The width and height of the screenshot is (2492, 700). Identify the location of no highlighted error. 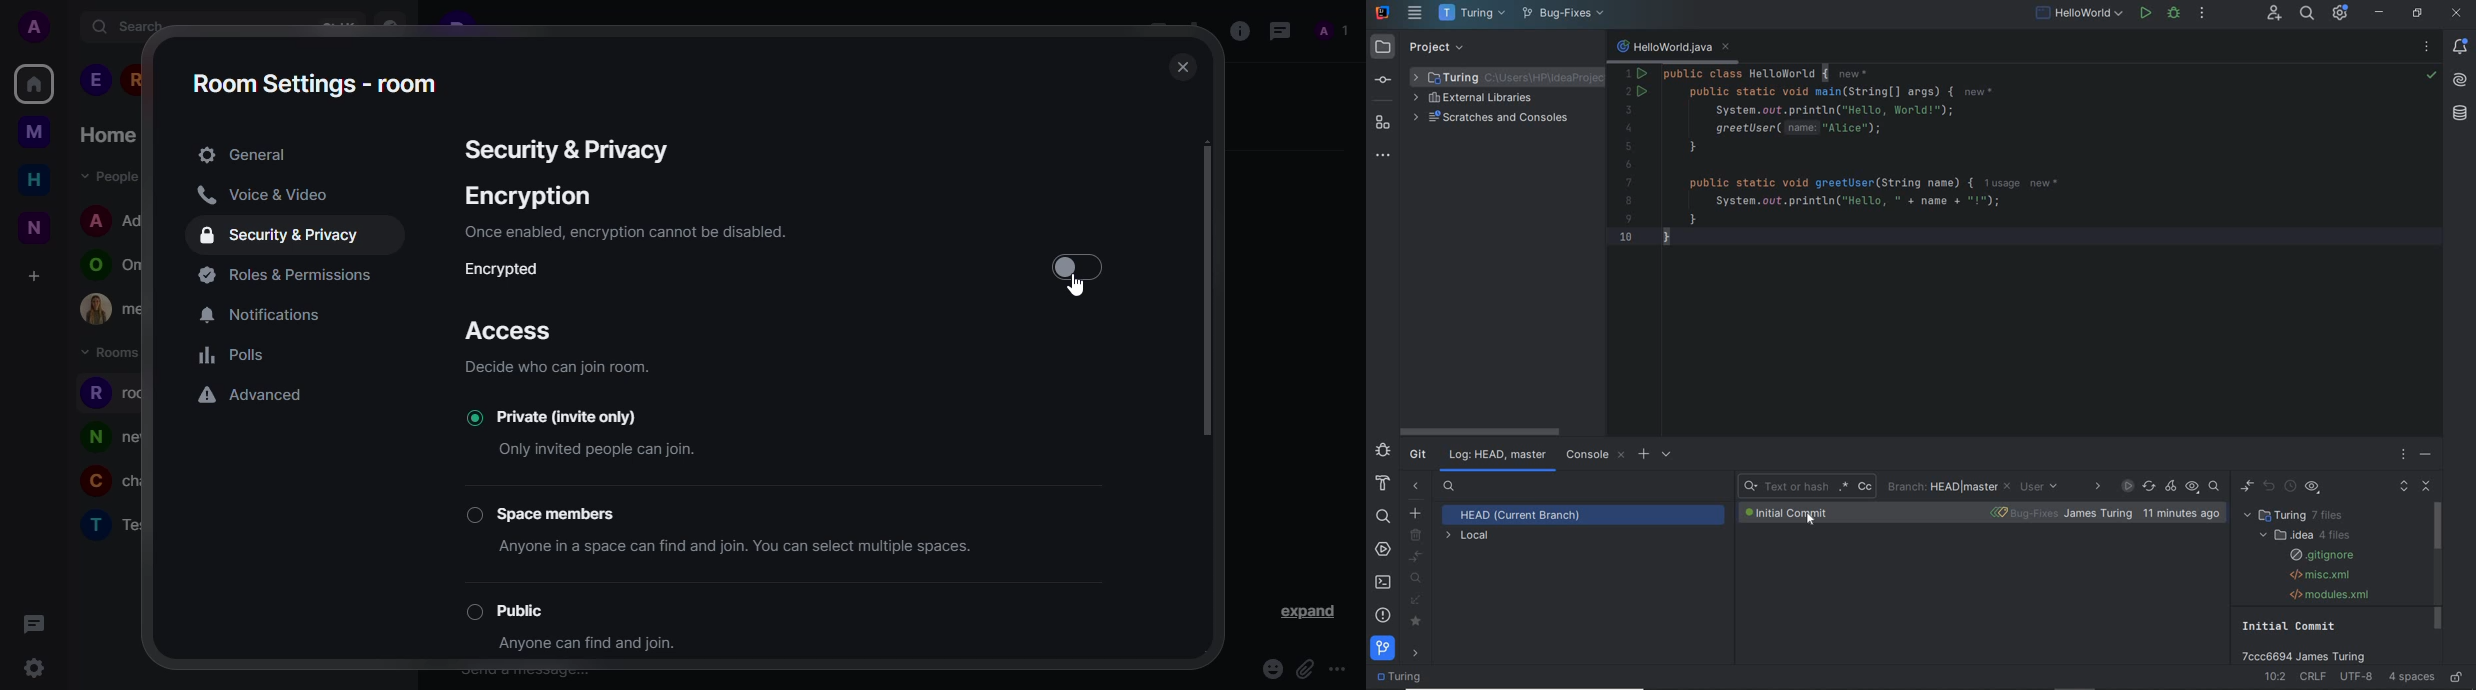
(2431, 75).